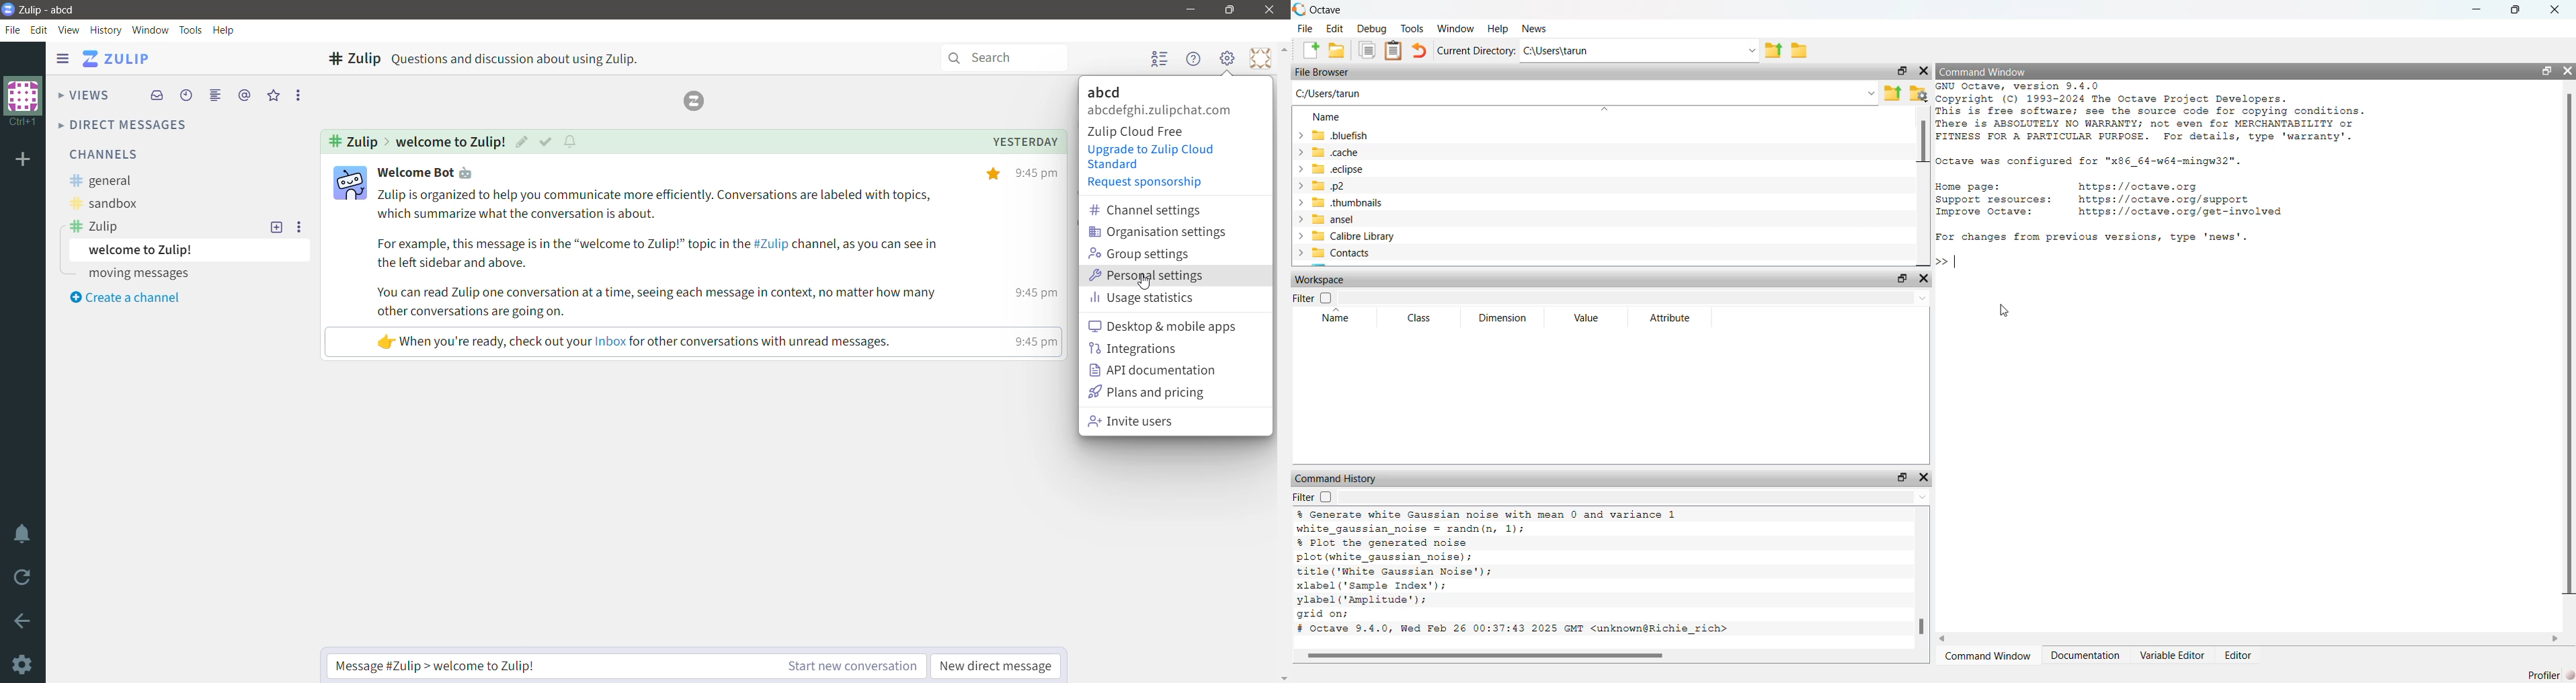 The height and width of the screenshot is (700, 2576). What do you see at coordinates (23, 534) in the screenshot?
I see `Enable Do Not Disturb` at bounding box center [23, 534].